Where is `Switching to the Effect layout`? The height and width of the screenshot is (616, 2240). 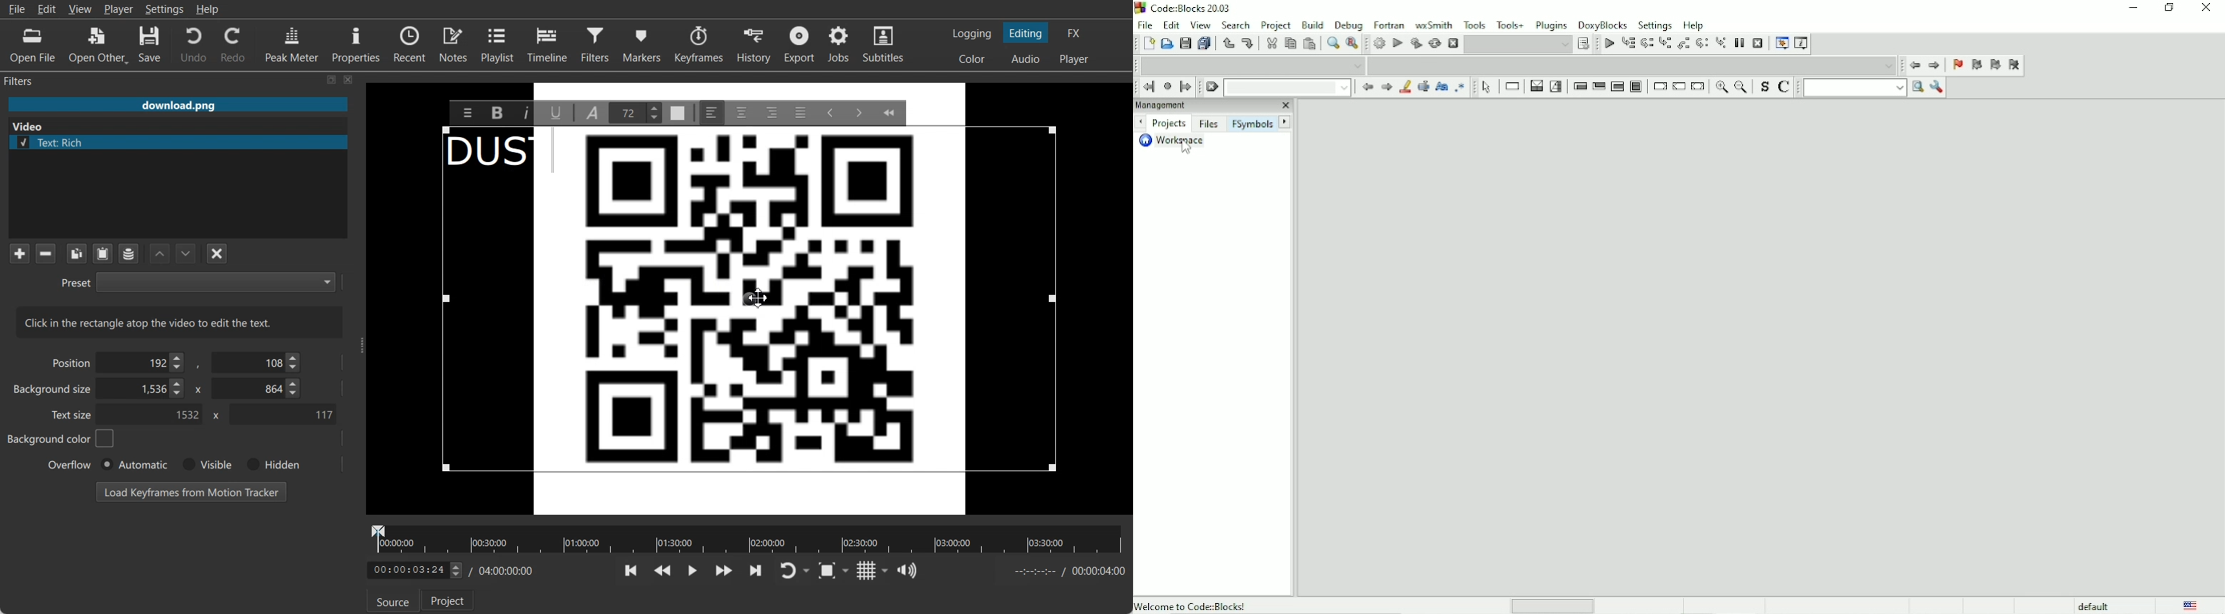 Switching to the Effect layout is located at coordinates (1075, 33).